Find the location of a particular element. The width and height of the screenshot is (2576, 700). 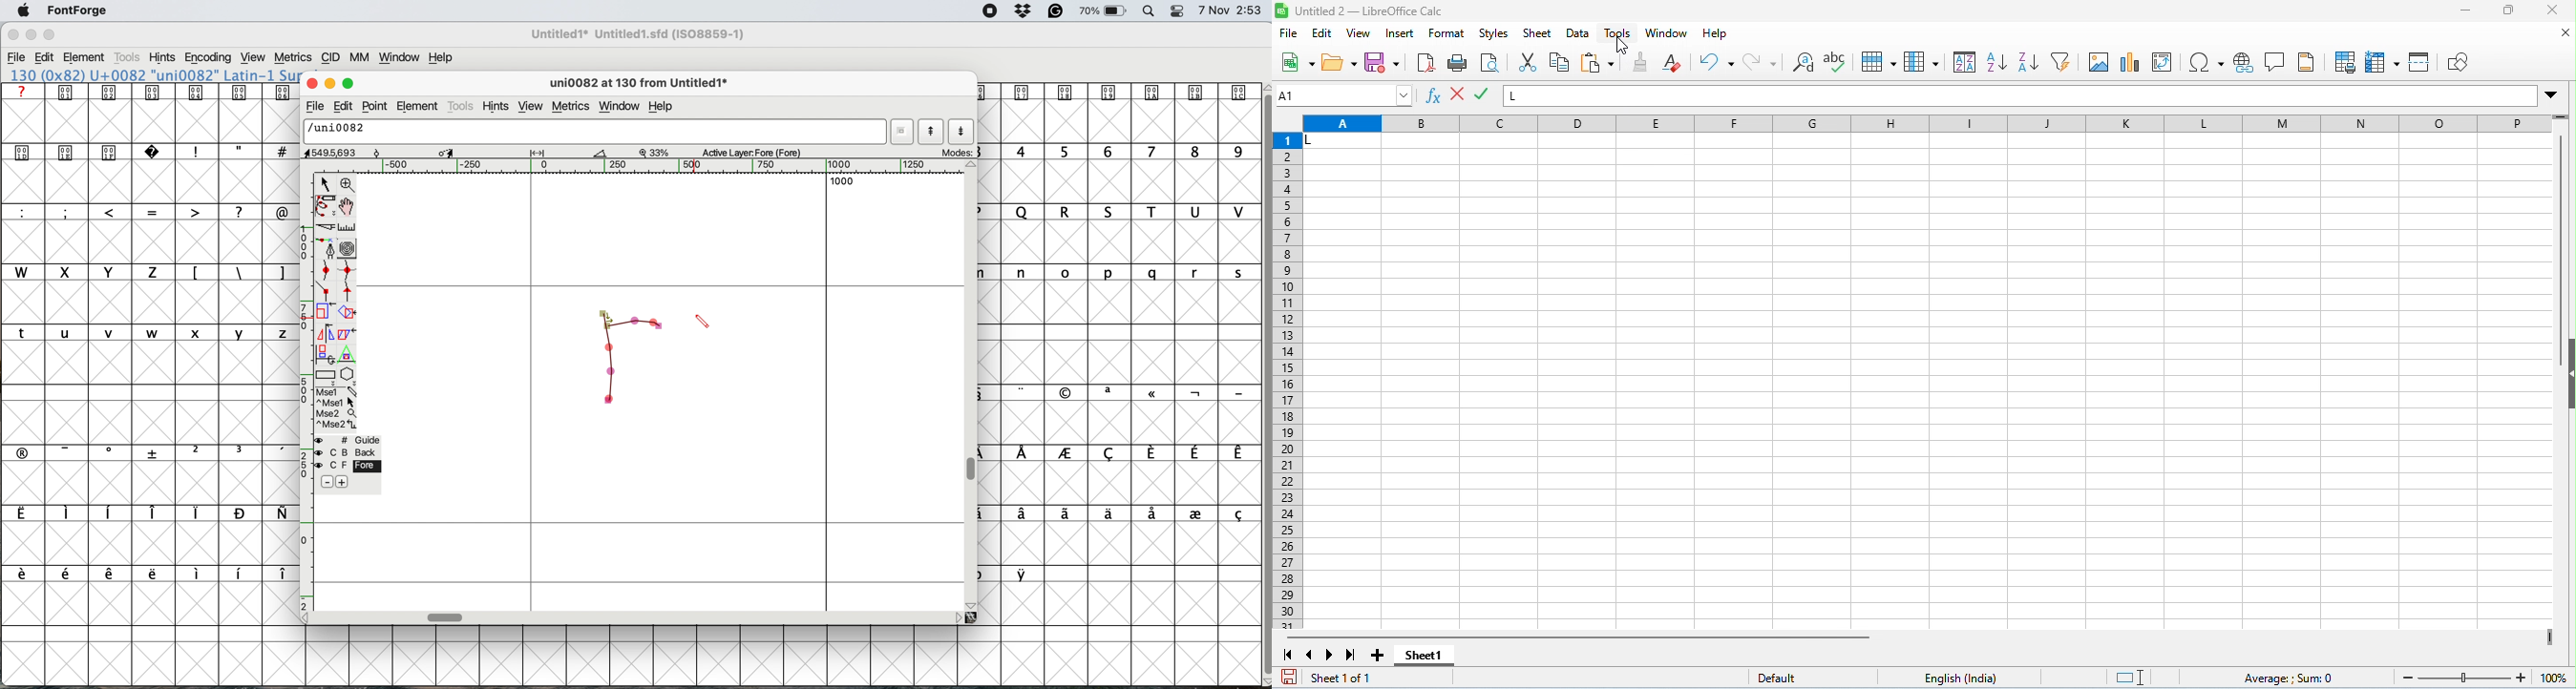

insert / add pivot table is located at coordinates (2162, 62).